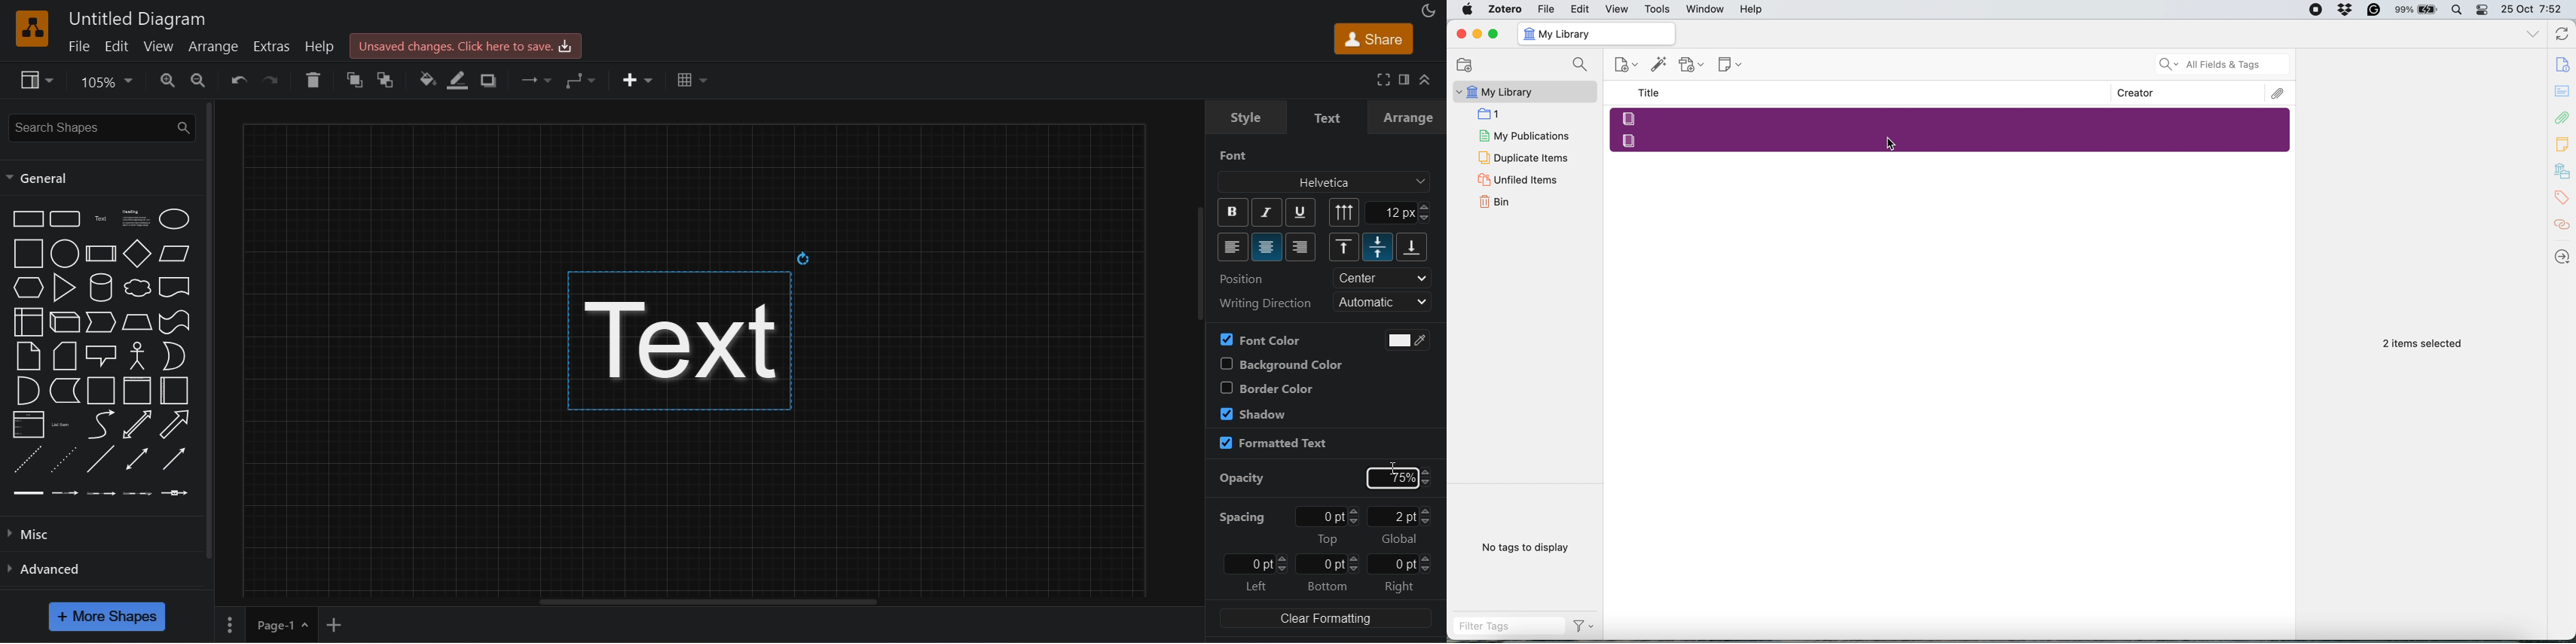  What do you see at coordinates (1328, 539) in the screenshot?
I see `top` at bounding box center [1328, 539].